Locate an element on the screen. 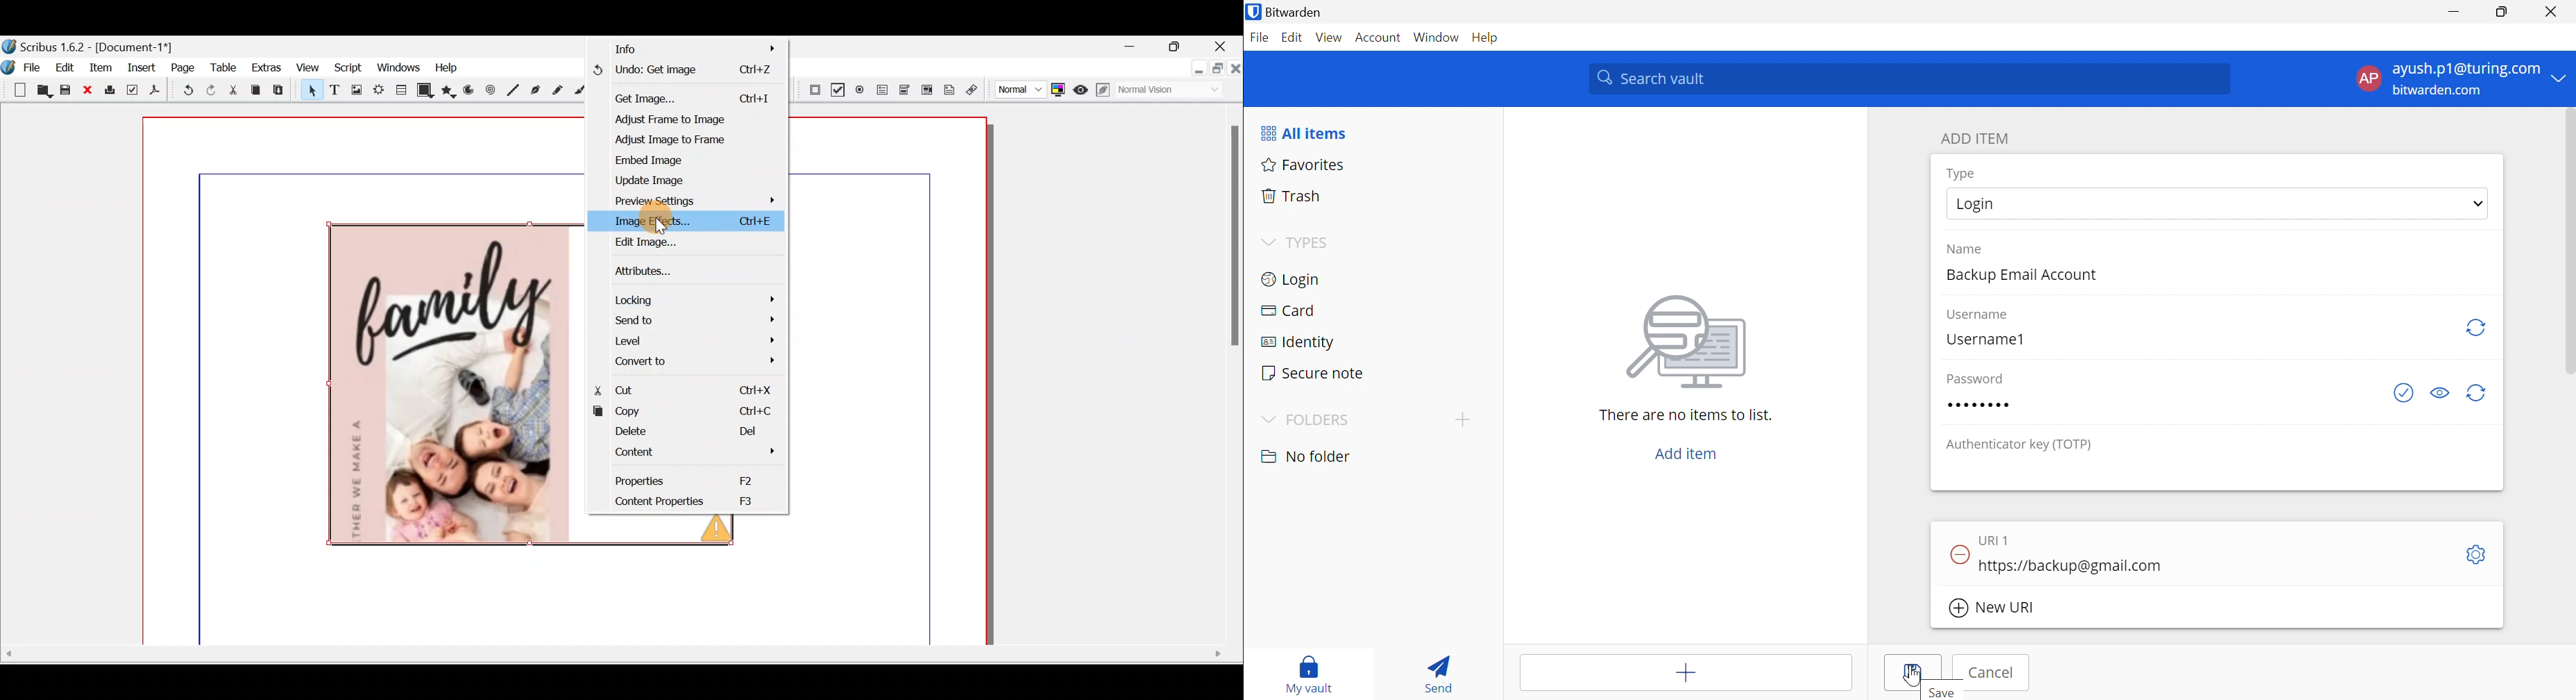  Table is located at coordinates (224, 67).